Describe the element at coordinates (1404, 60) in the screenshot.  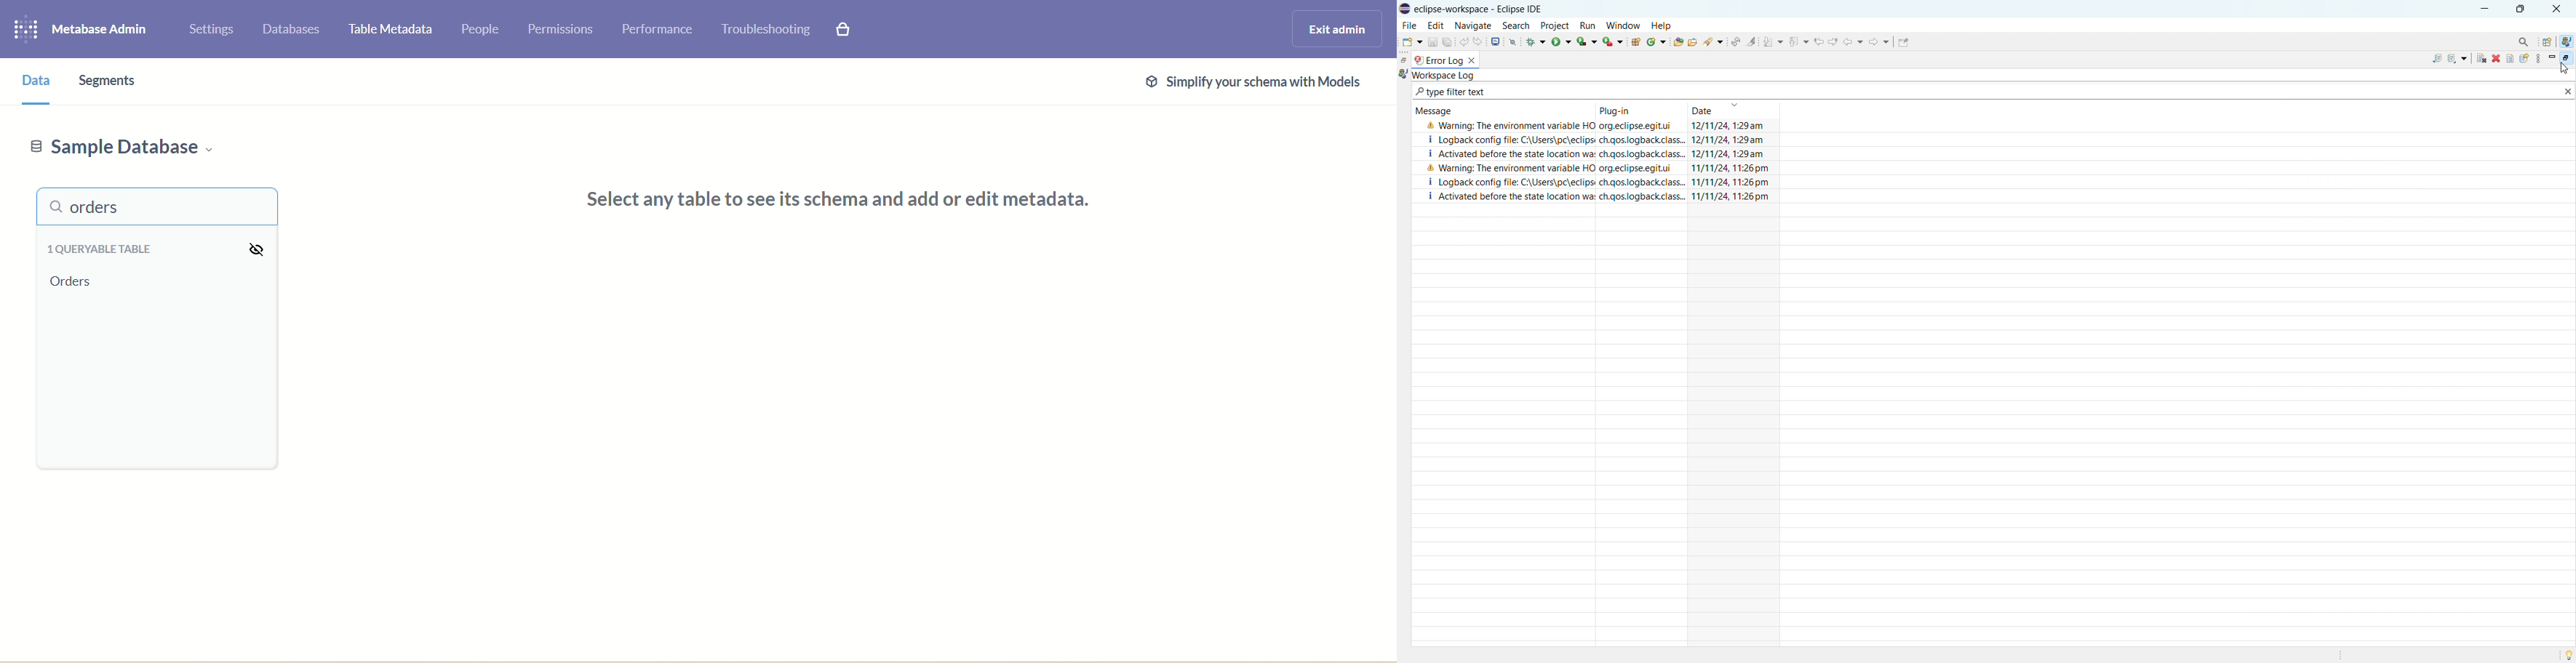
I see `restore` at that location.